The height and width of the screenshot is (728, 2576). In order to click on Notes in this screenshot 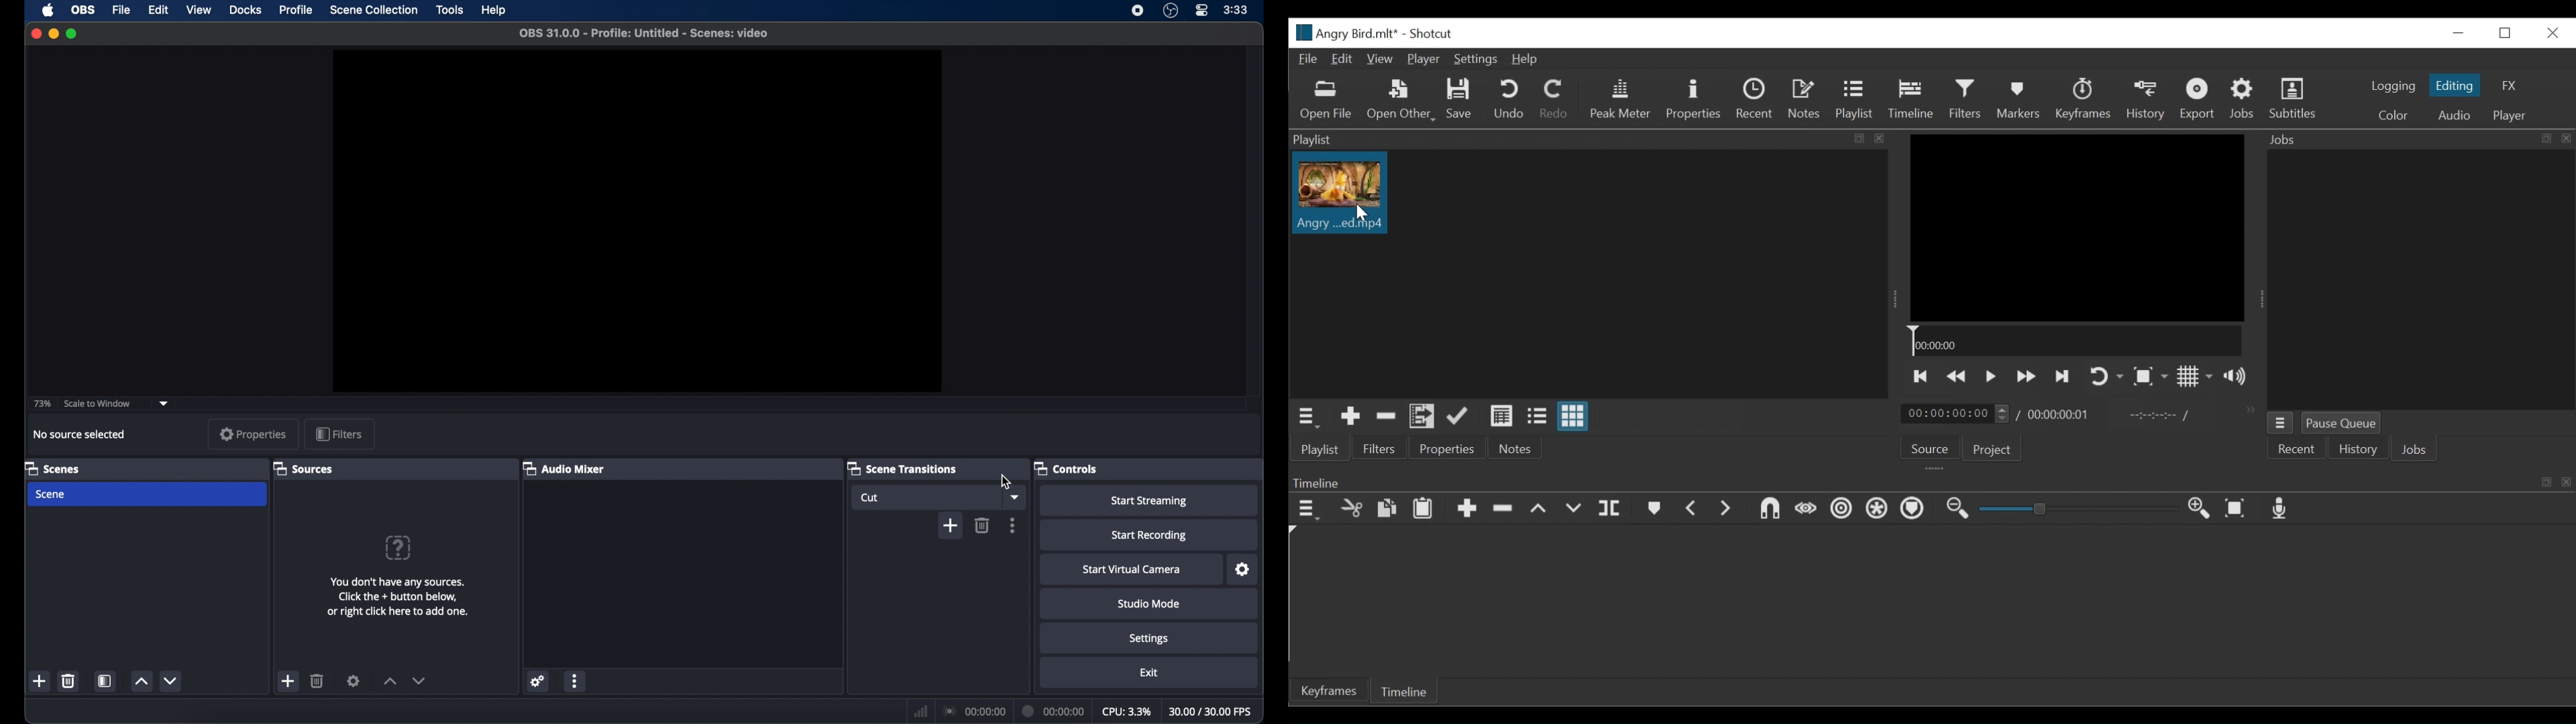, I will do `click(1805, 99)`.